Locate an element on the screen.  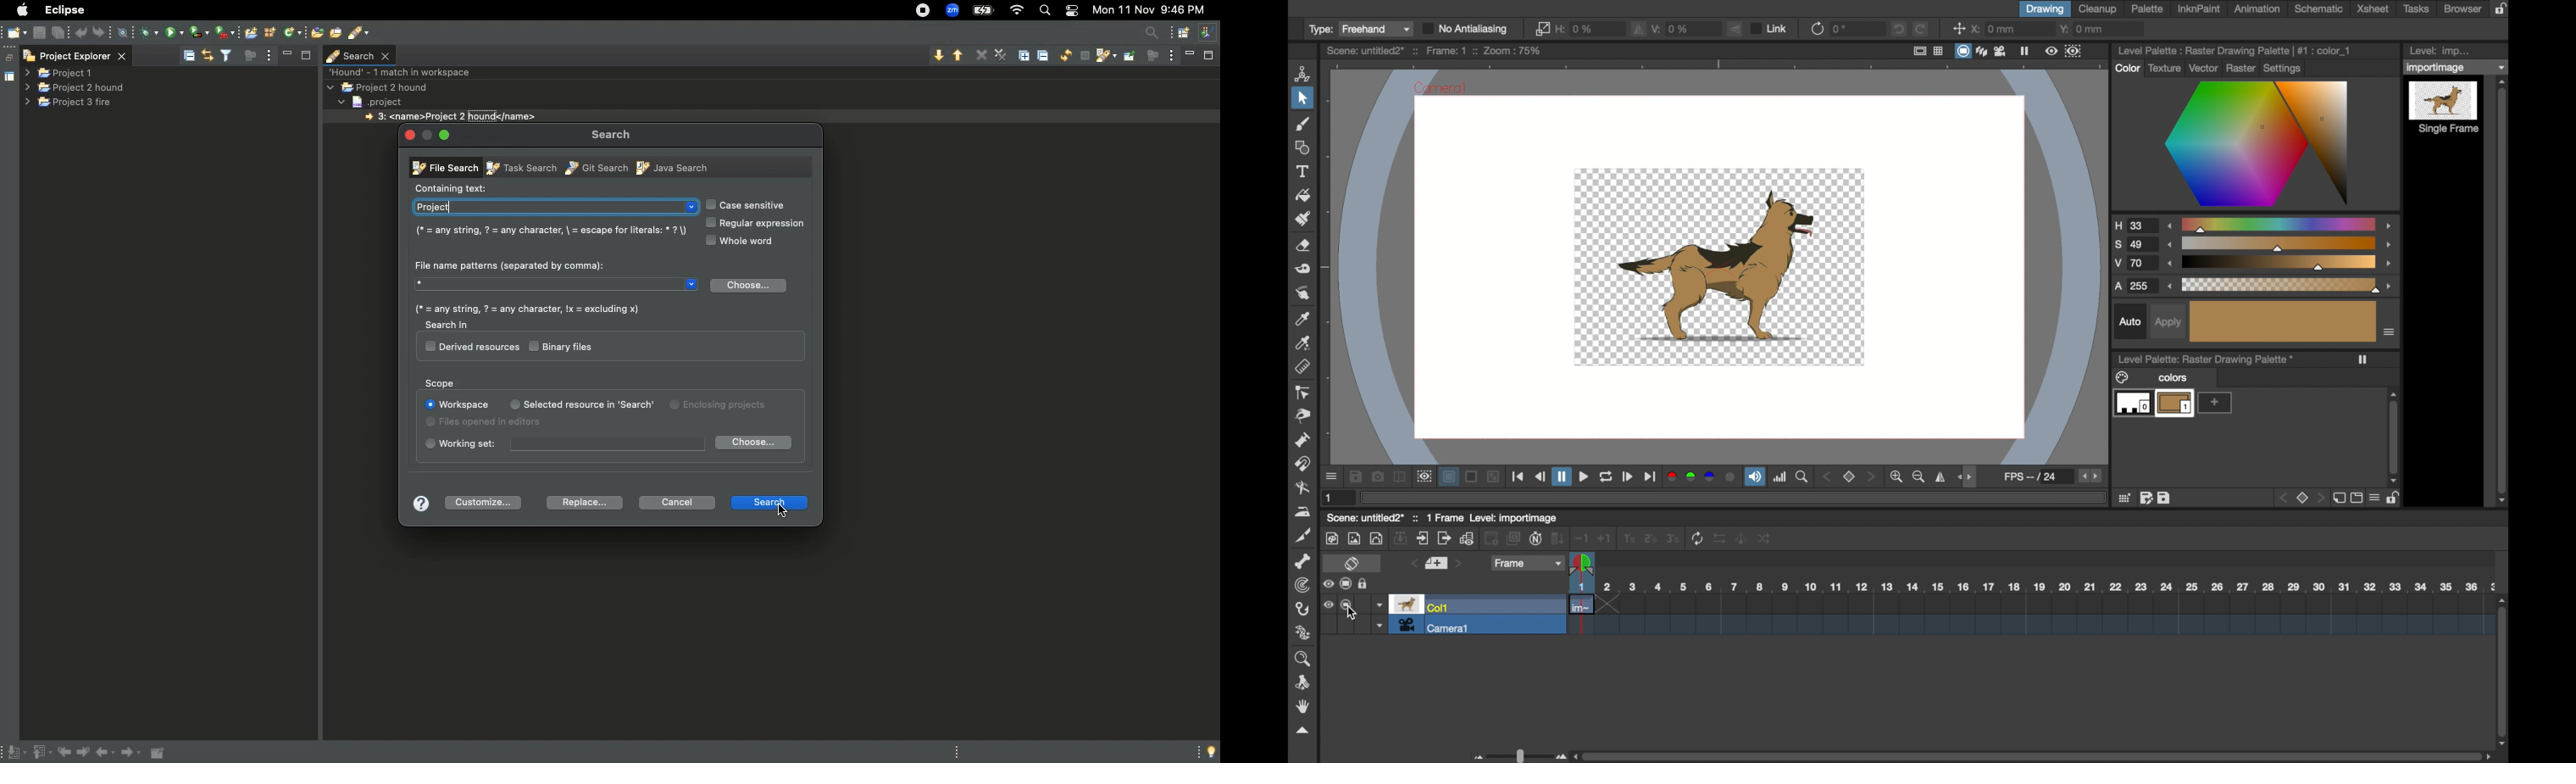
beige color is located at coordinates (2284, 321).